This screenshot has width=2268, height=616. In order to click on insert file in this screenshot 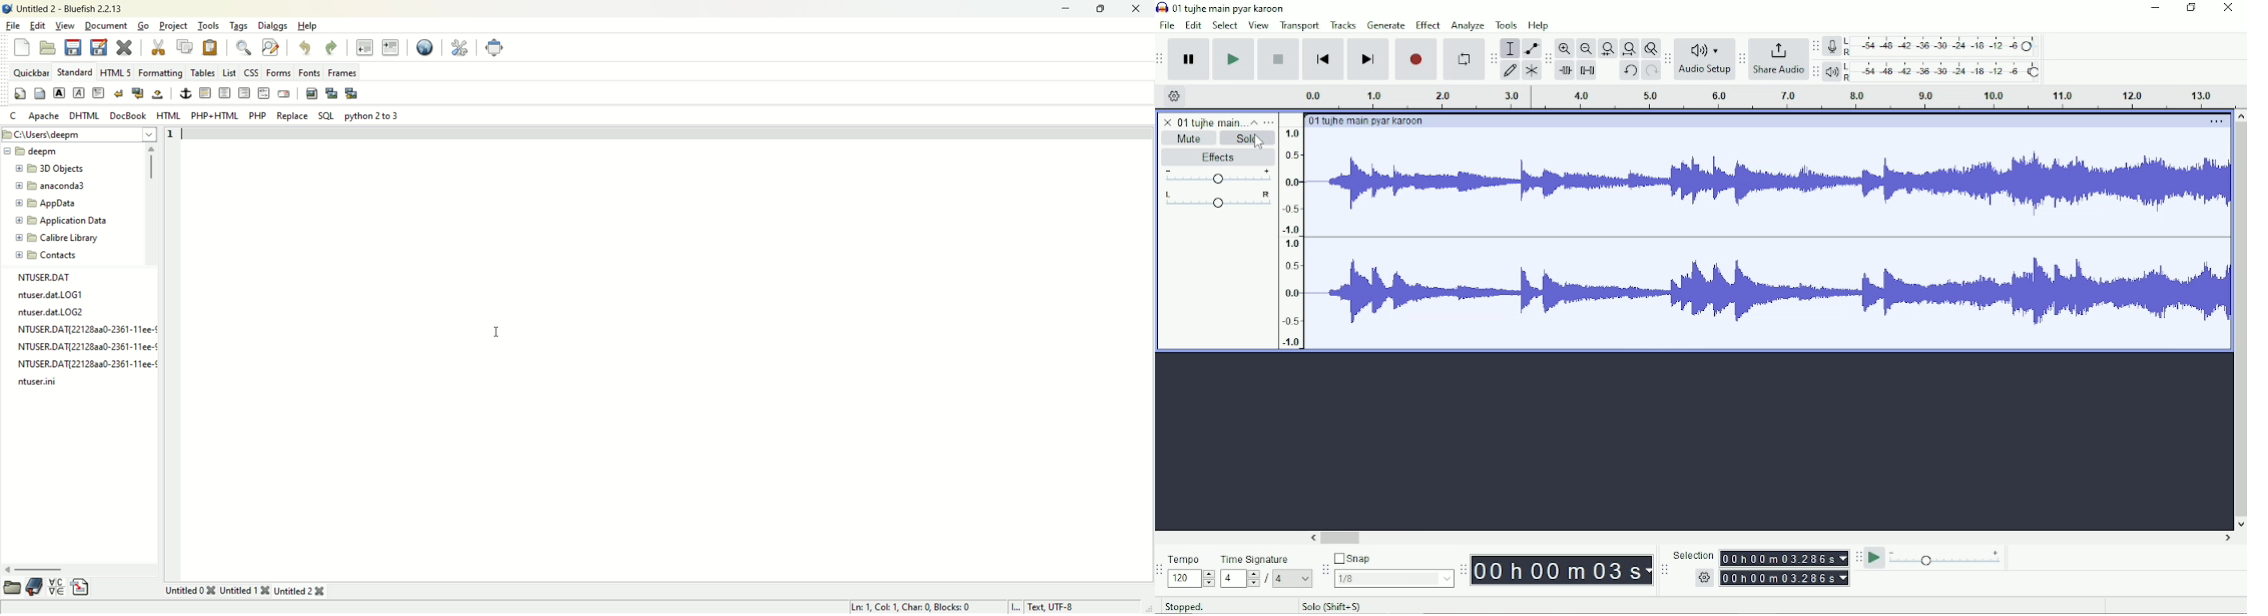, I will do `click(81, 588)`.